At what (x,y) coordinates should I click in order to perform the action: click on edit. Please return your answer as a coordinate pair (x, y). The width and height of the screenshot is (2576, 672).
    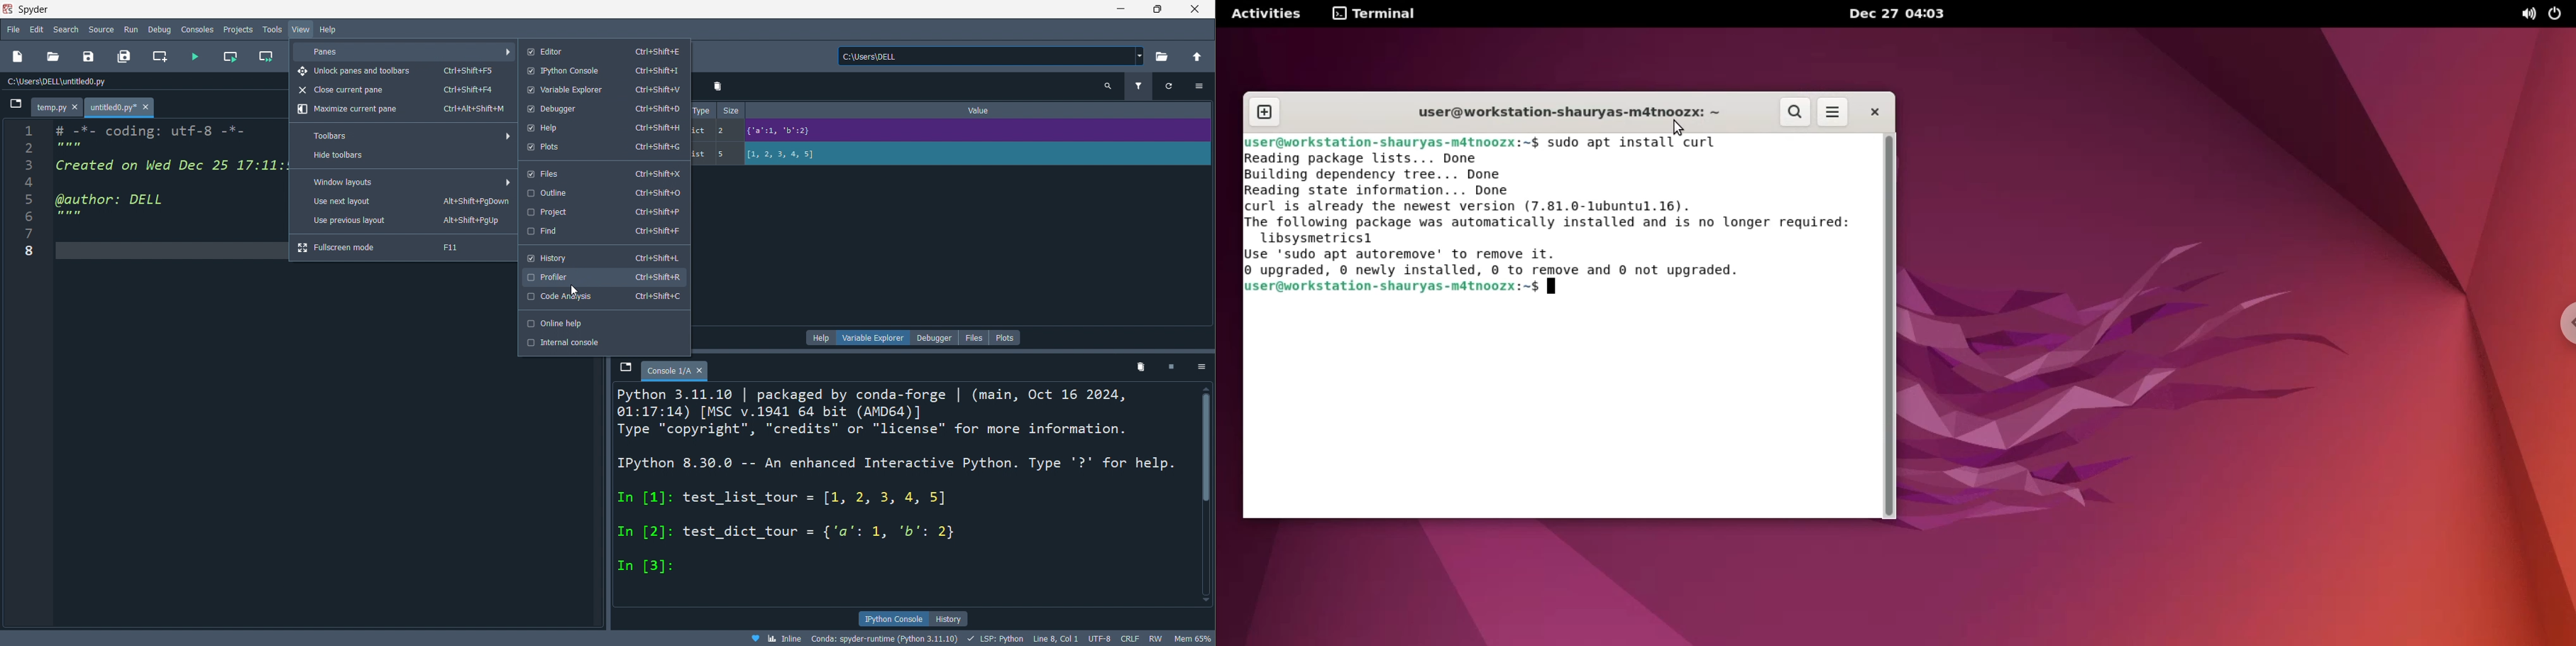
    Looking at the image, I should click on (38, 30).